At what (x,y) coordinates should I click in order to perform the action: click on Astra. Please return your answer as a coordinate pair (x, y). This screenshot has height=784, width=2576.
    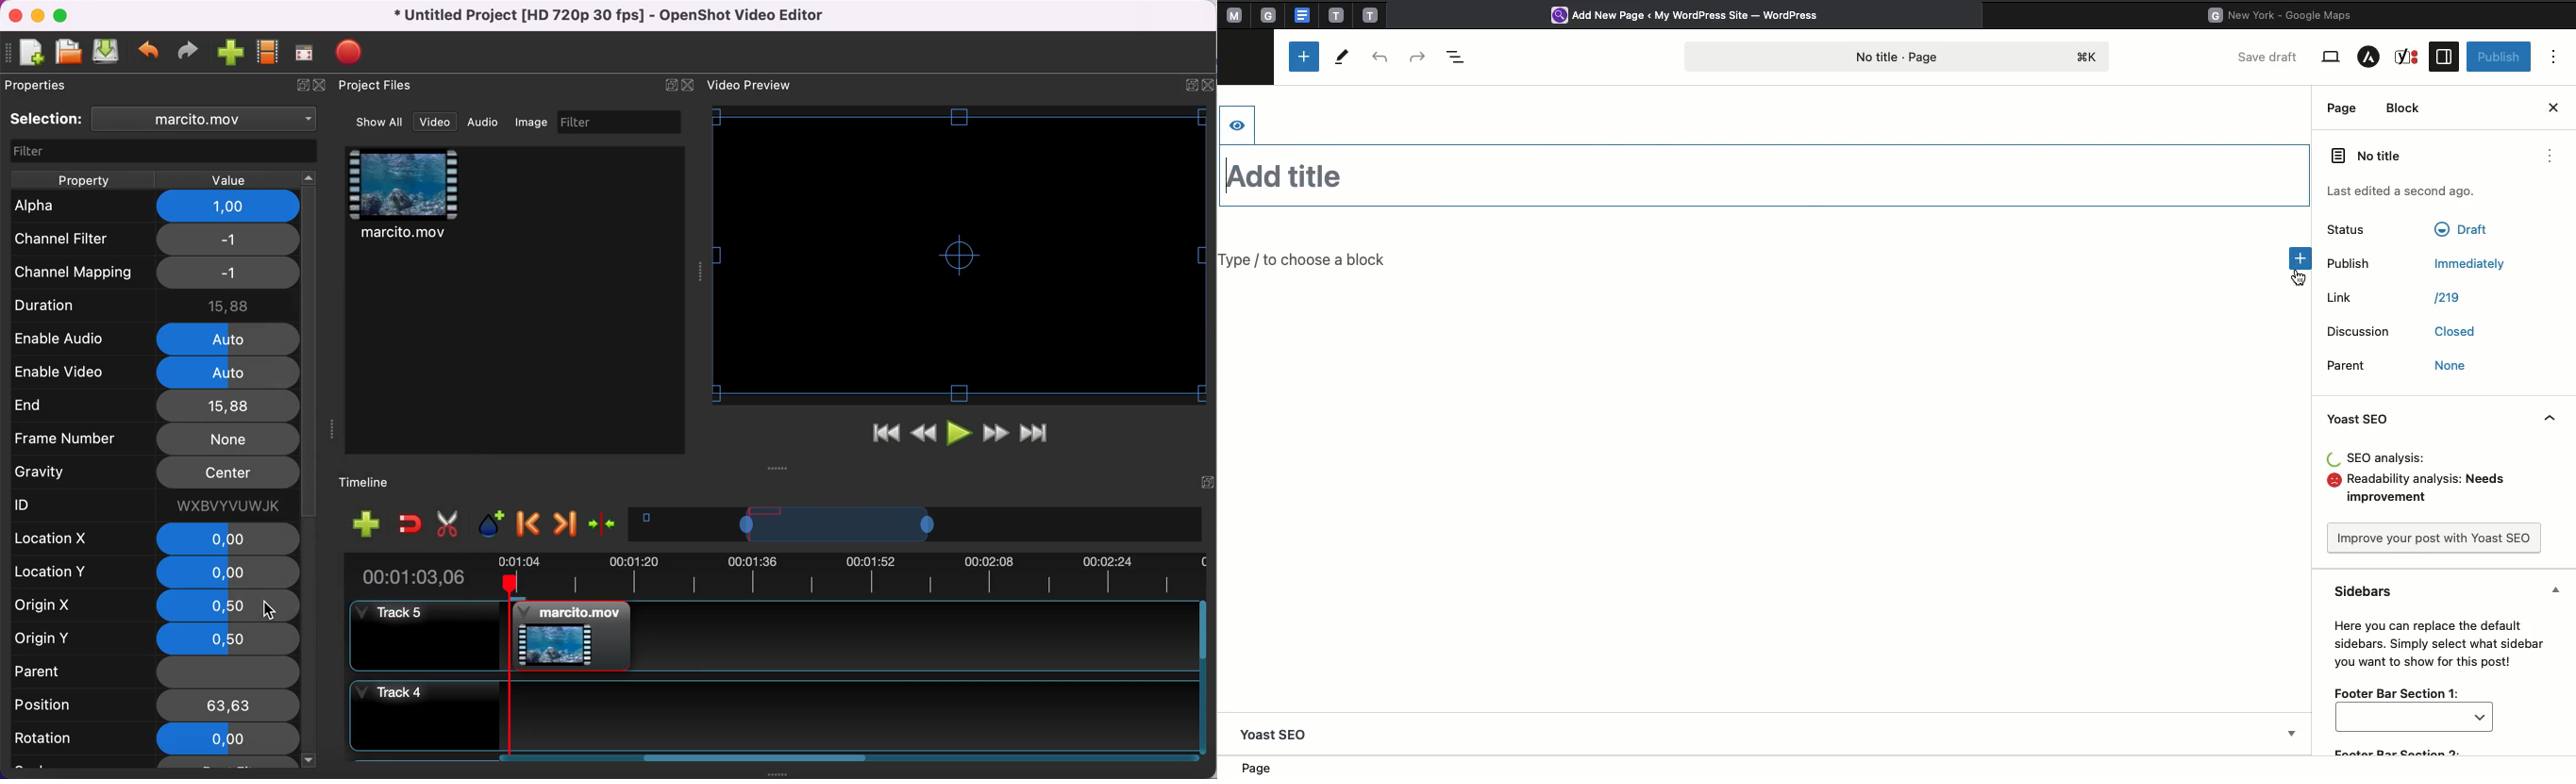
    Looking at the image, I should click on (2368, 58).